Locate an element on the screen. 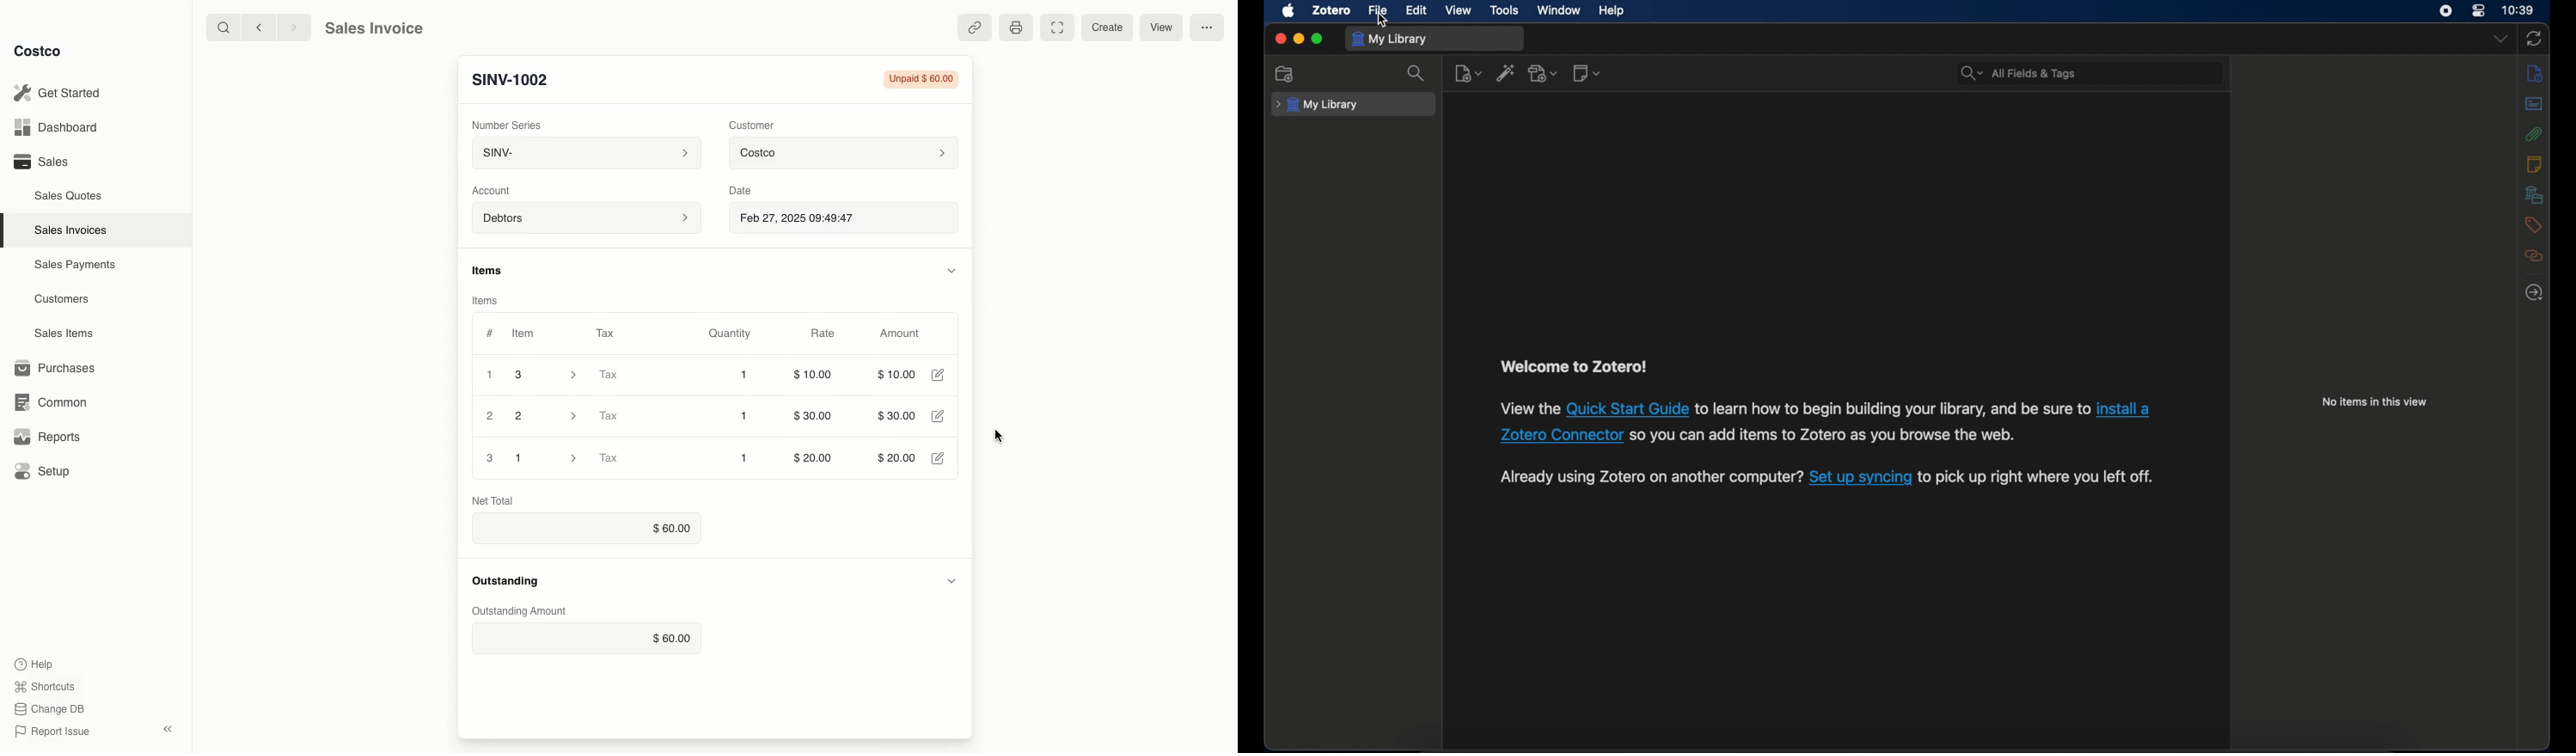  Hashtag is located at coordinates (489, 334).